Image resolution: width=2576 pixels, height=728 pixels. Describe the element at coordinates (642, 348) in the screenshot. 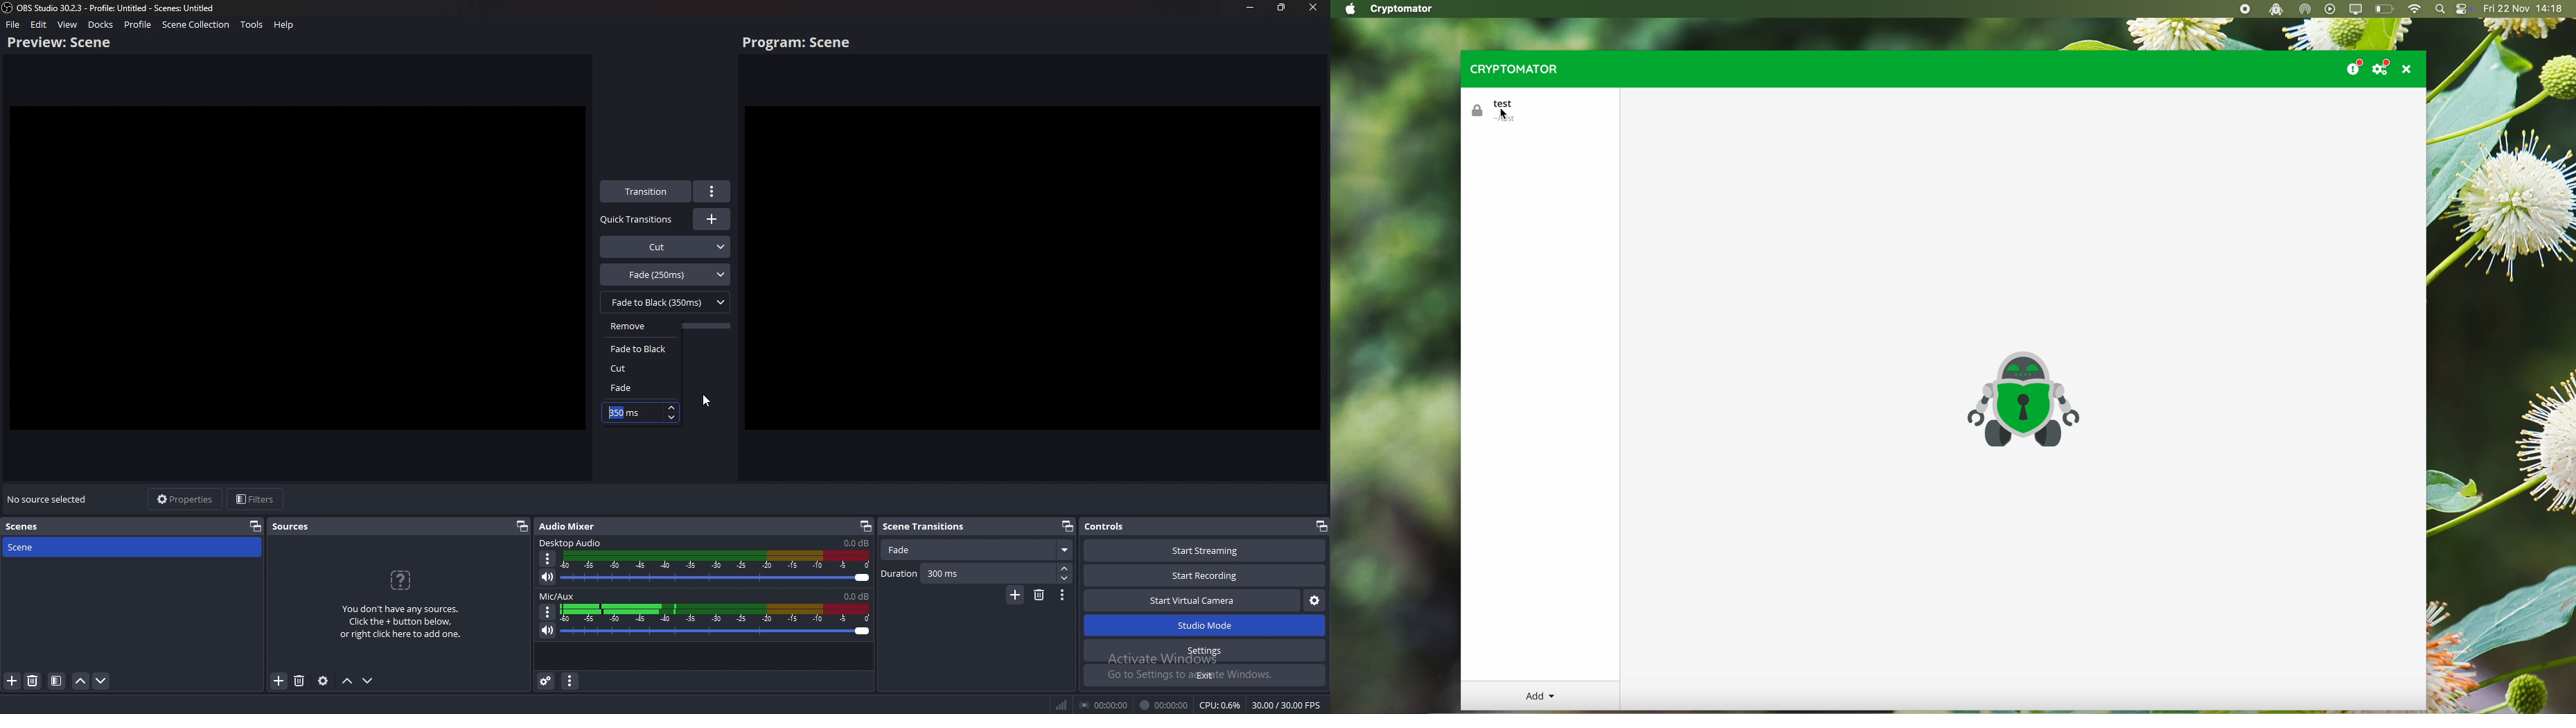

I see `fade to black` at that location.